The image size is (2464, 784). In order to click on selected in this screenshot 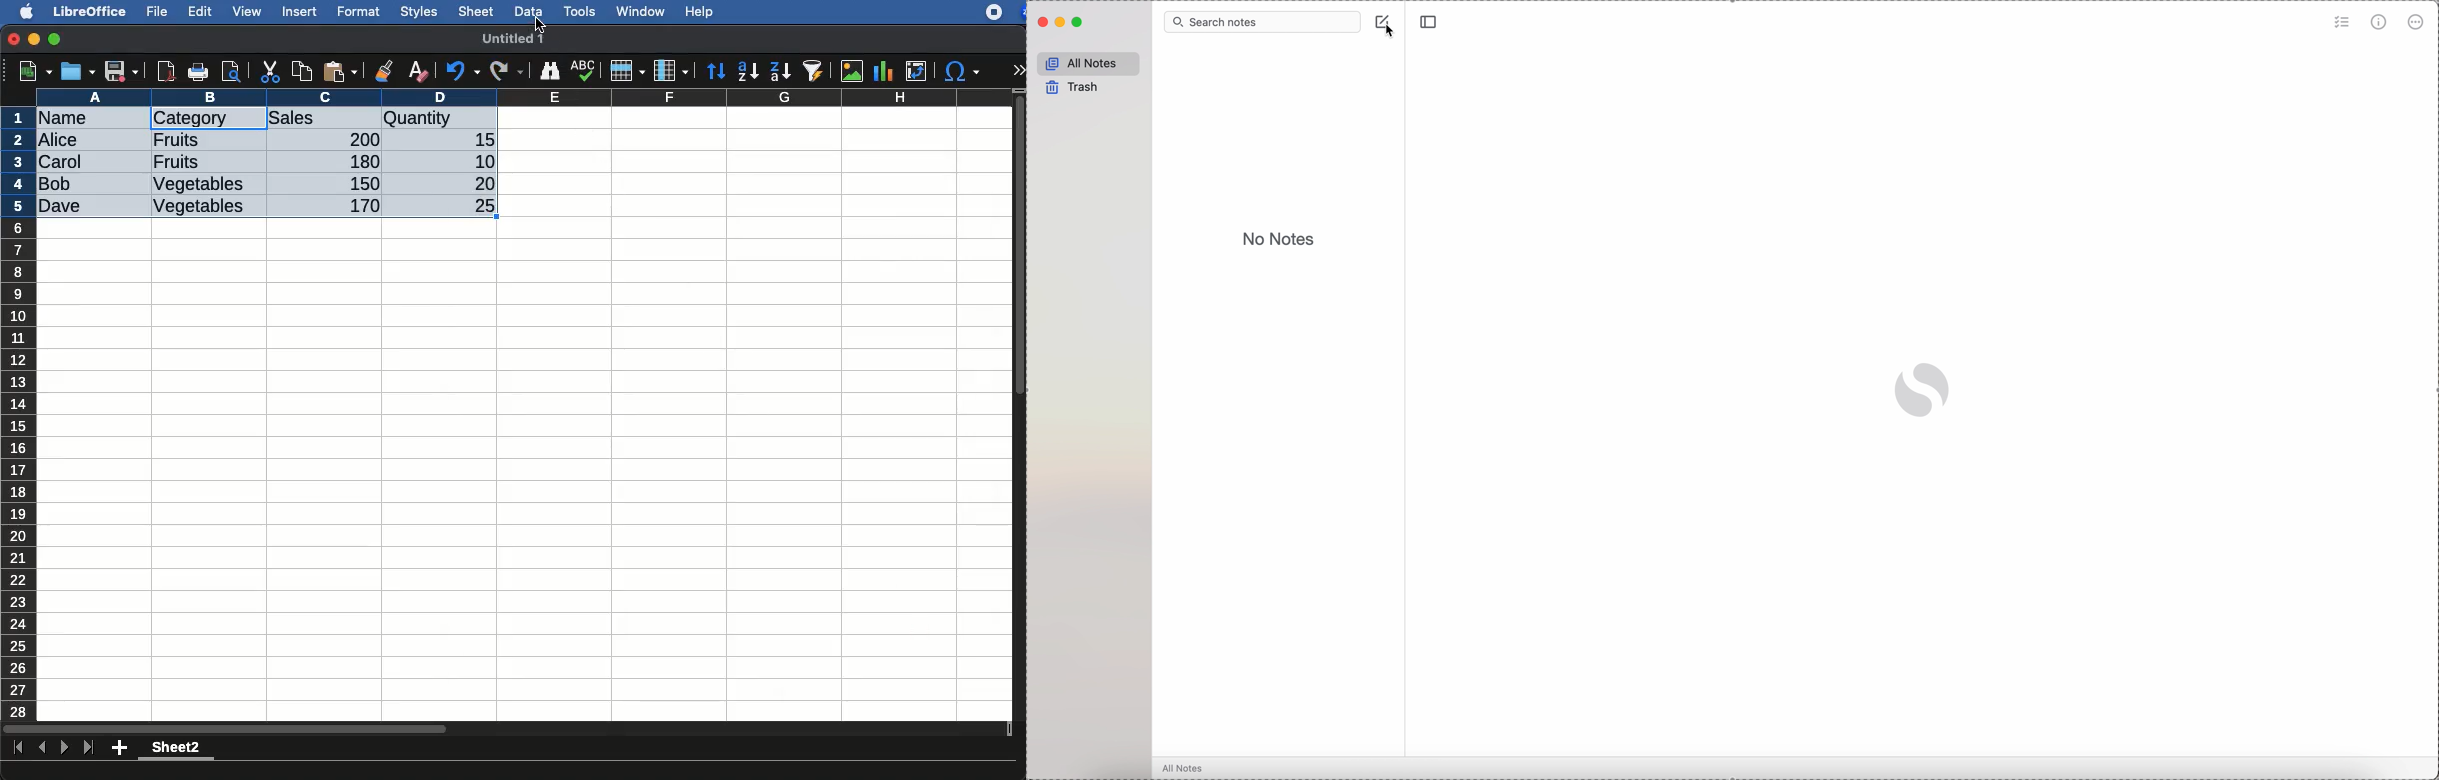, I will do `click(246, 118)`.